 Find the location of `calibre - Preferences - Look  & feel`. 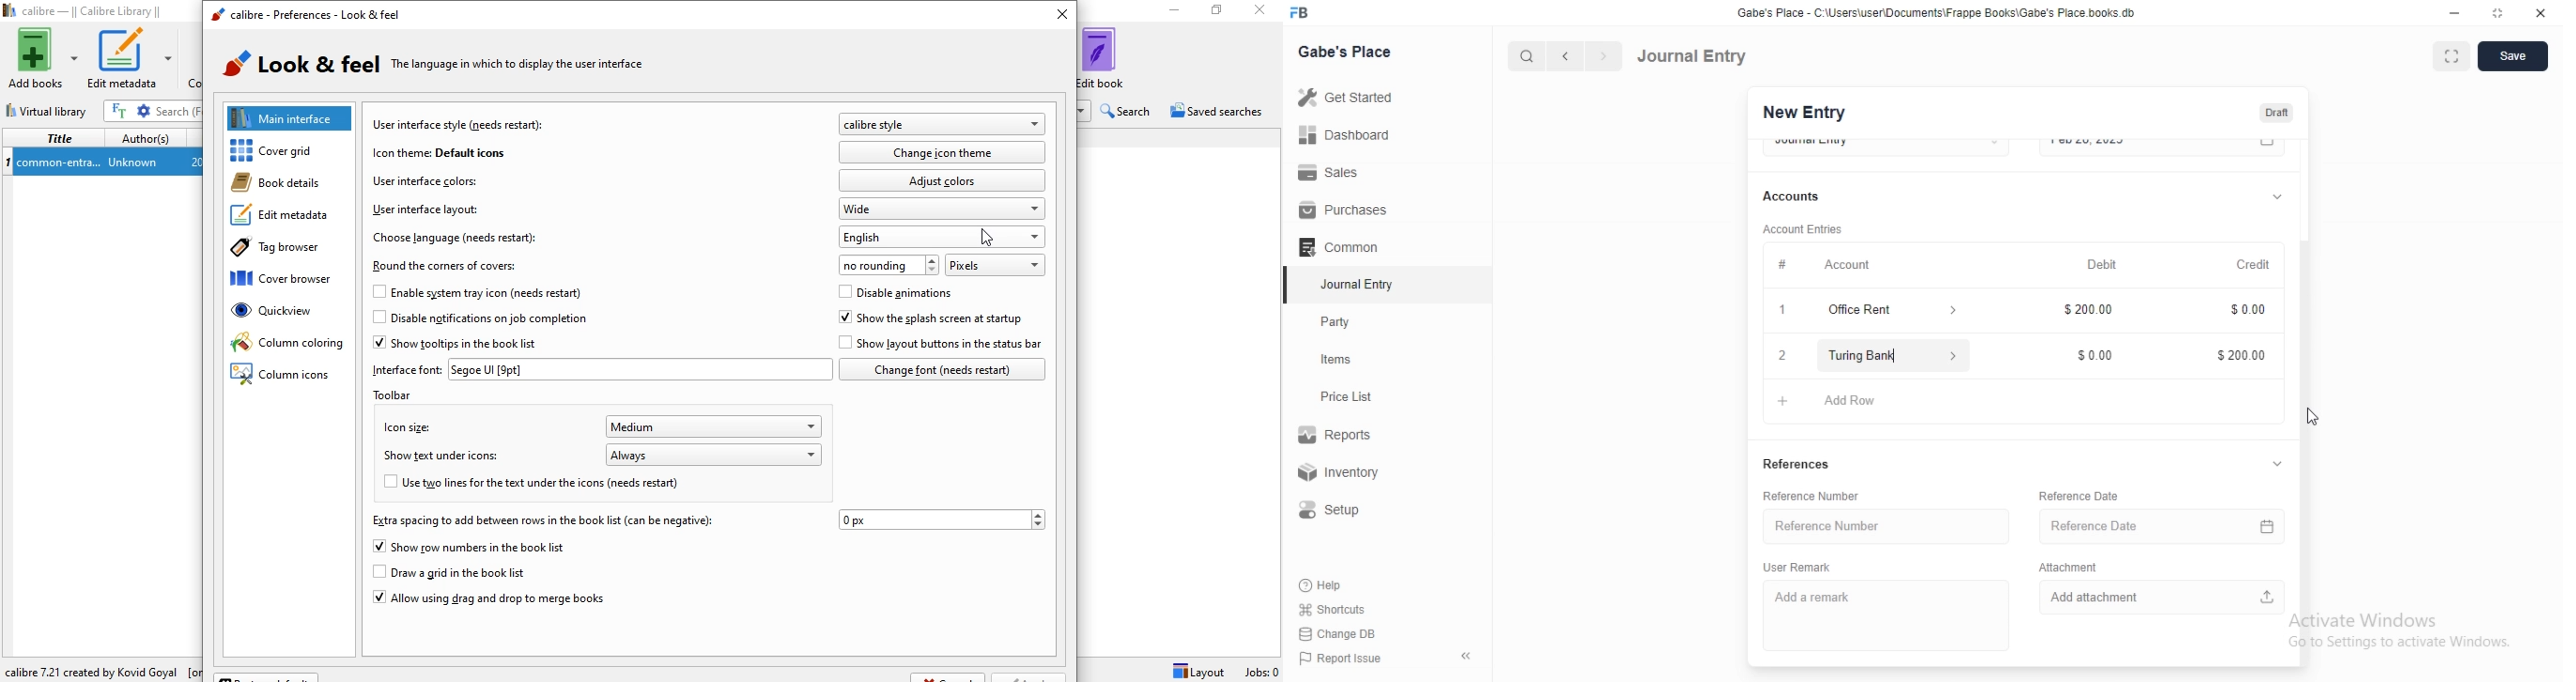

calibre - Preferences - Look  & feel is located at coordinates (304, 16).